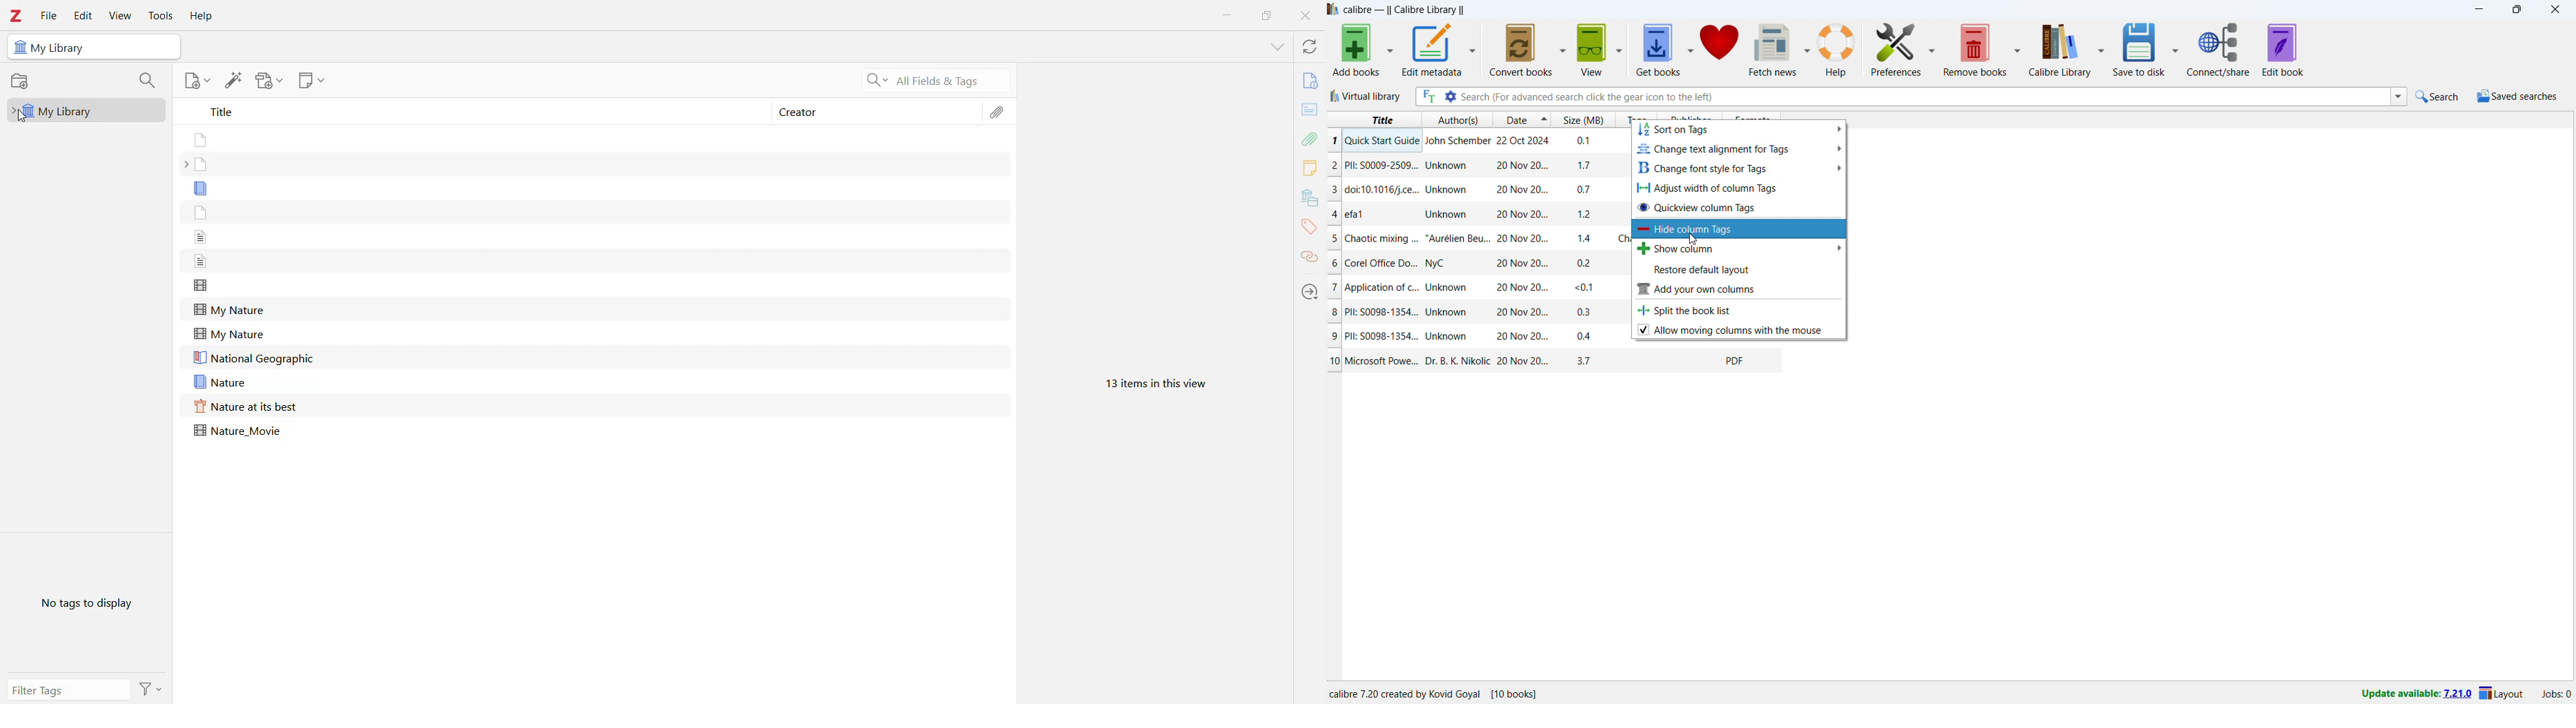  Describe the element at coordinates (1522, 49) in the screenshot. I see `` at that location.